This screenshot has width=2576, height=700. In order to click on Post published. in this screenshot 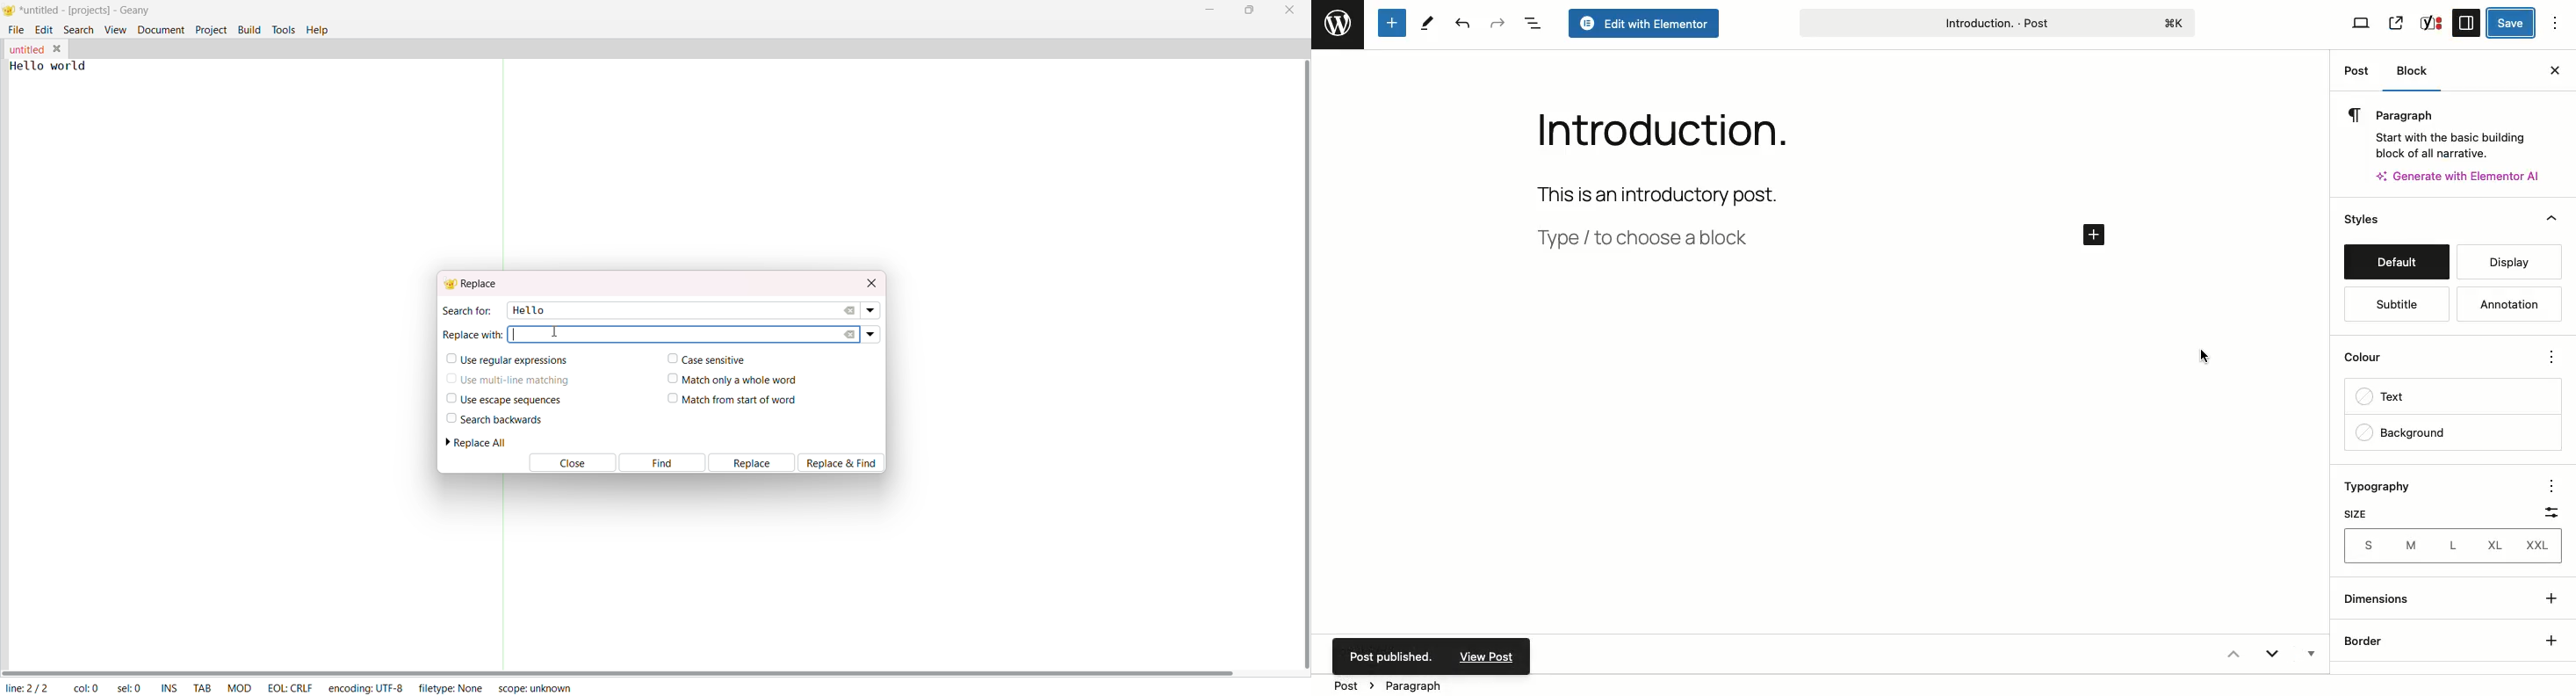, I will do `click(1386, 656)`.